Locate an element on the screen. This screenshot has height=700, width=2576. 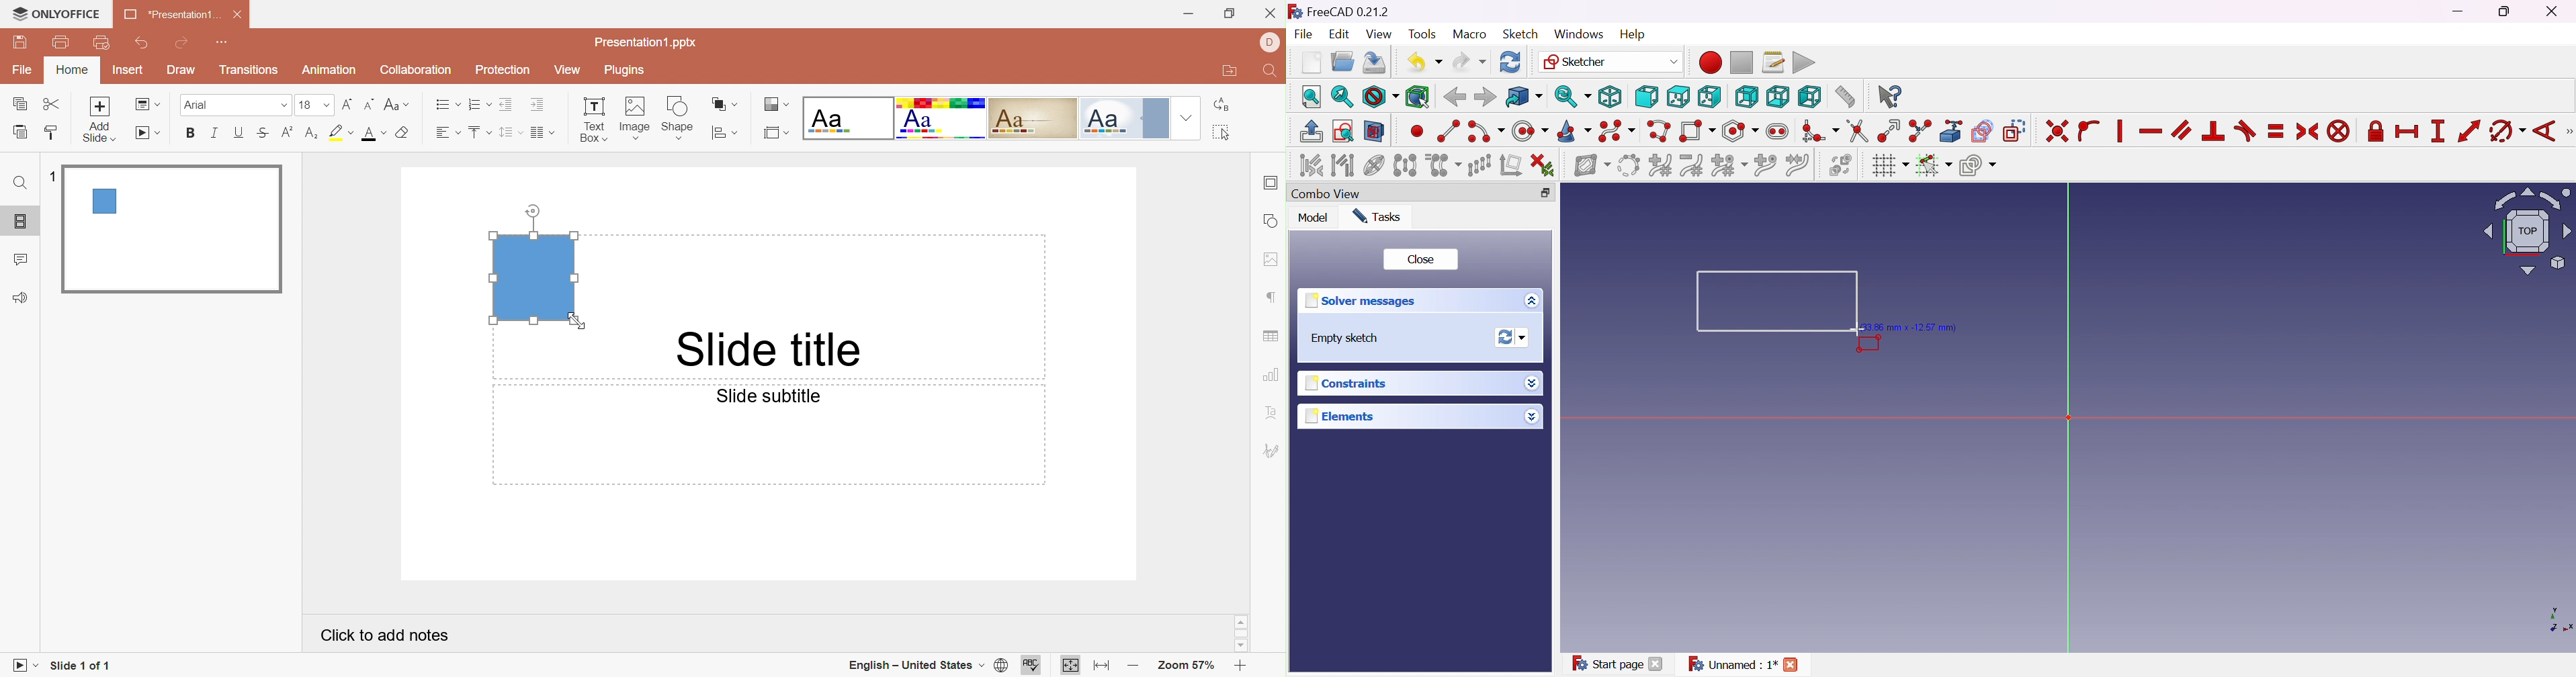
English - United States is located at coordinates (913, 666).